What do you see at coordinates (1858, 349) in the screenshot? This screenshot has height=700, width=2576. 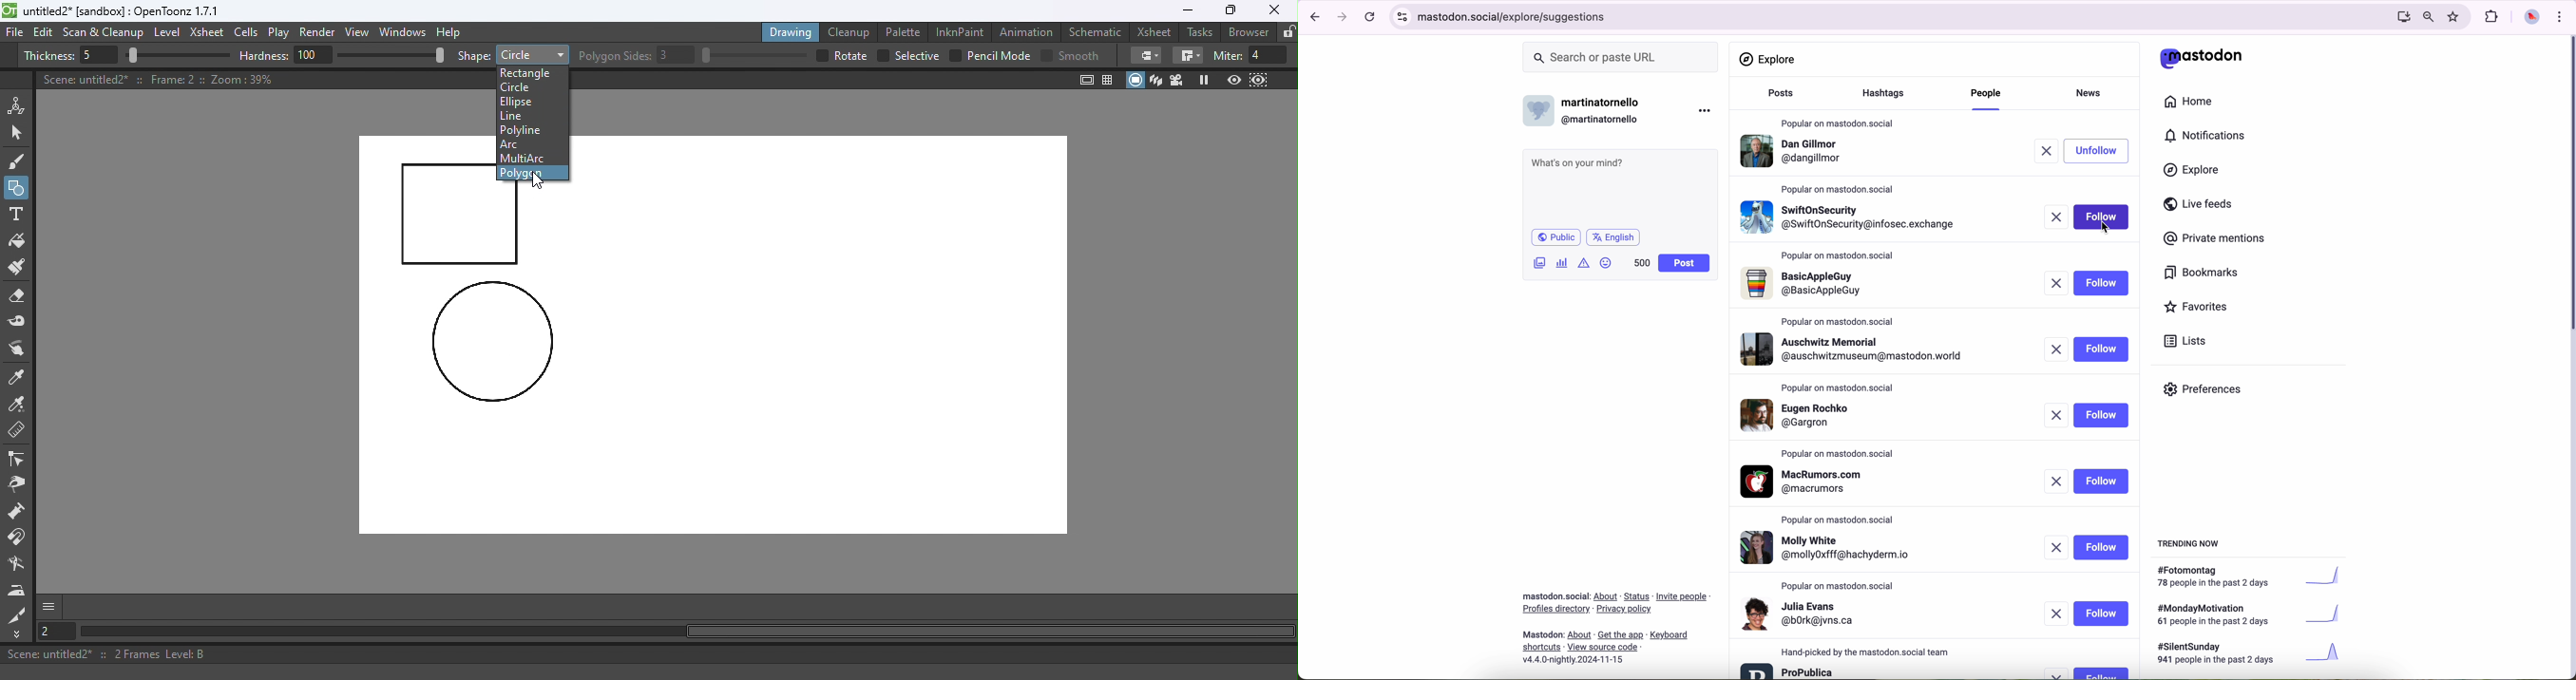 I see `profile` at bounding box center [1858, 349].